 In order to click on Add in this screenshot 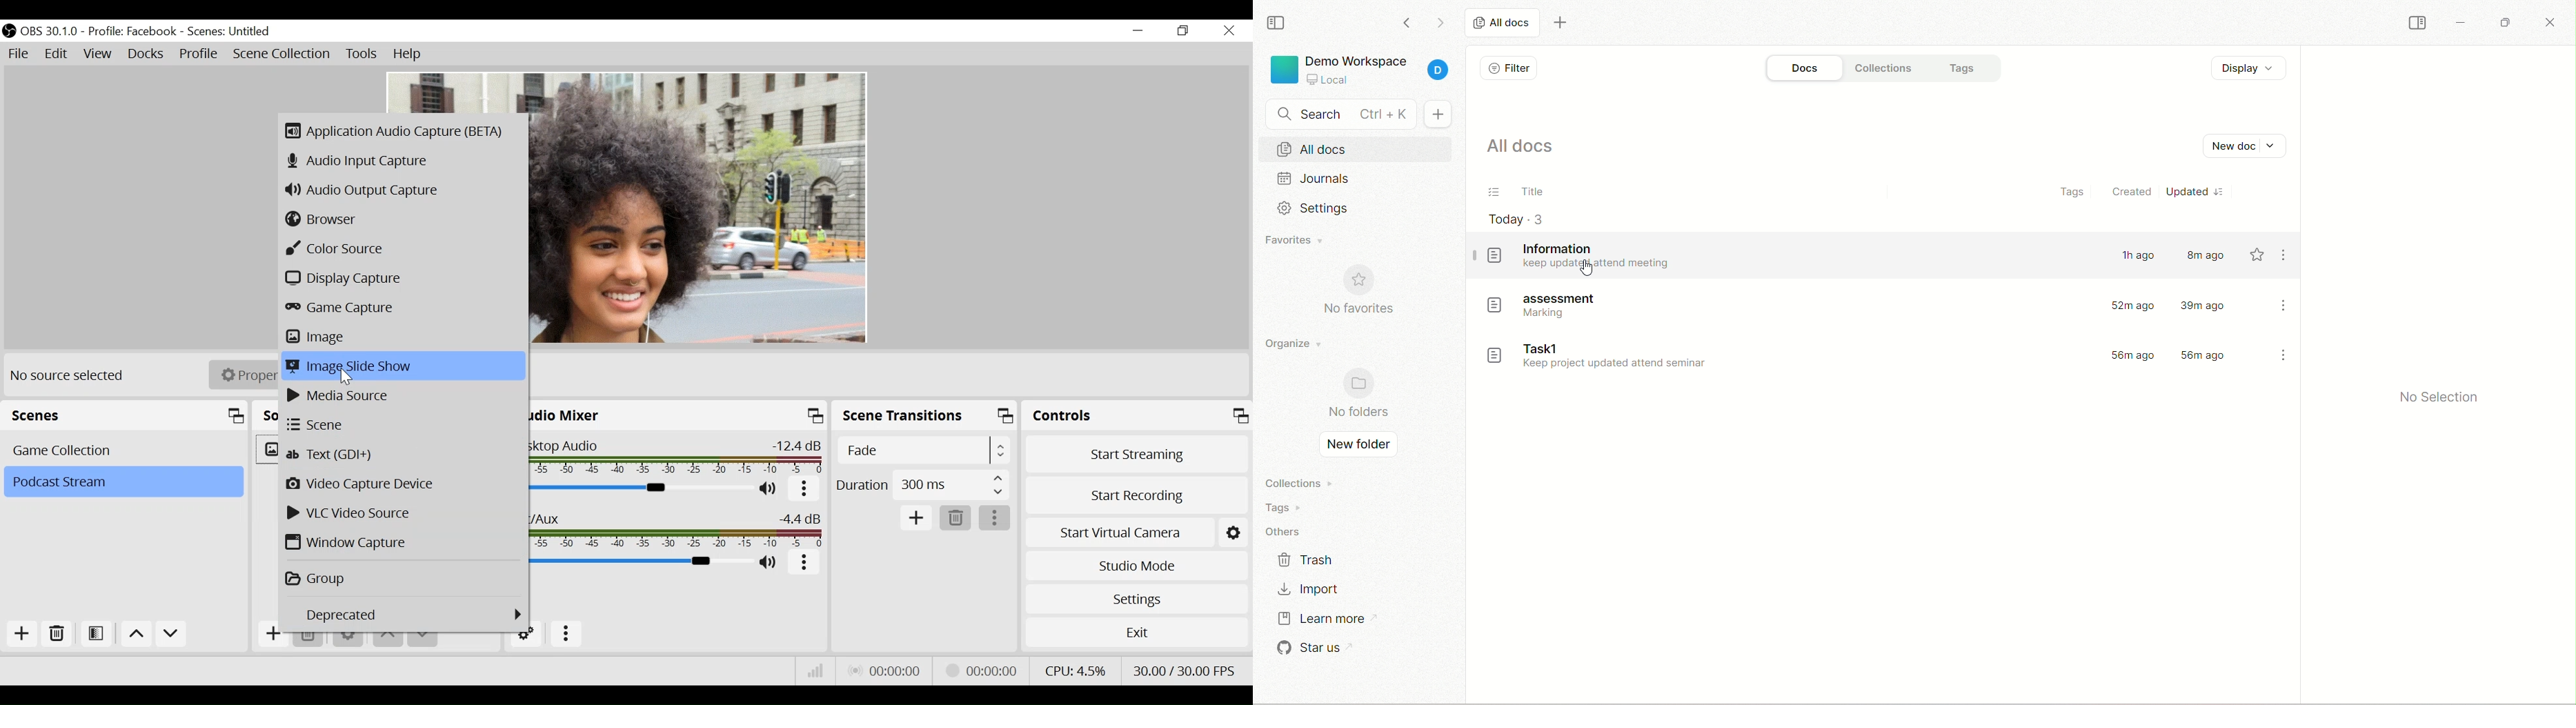, I will do `click(20, 634)`.